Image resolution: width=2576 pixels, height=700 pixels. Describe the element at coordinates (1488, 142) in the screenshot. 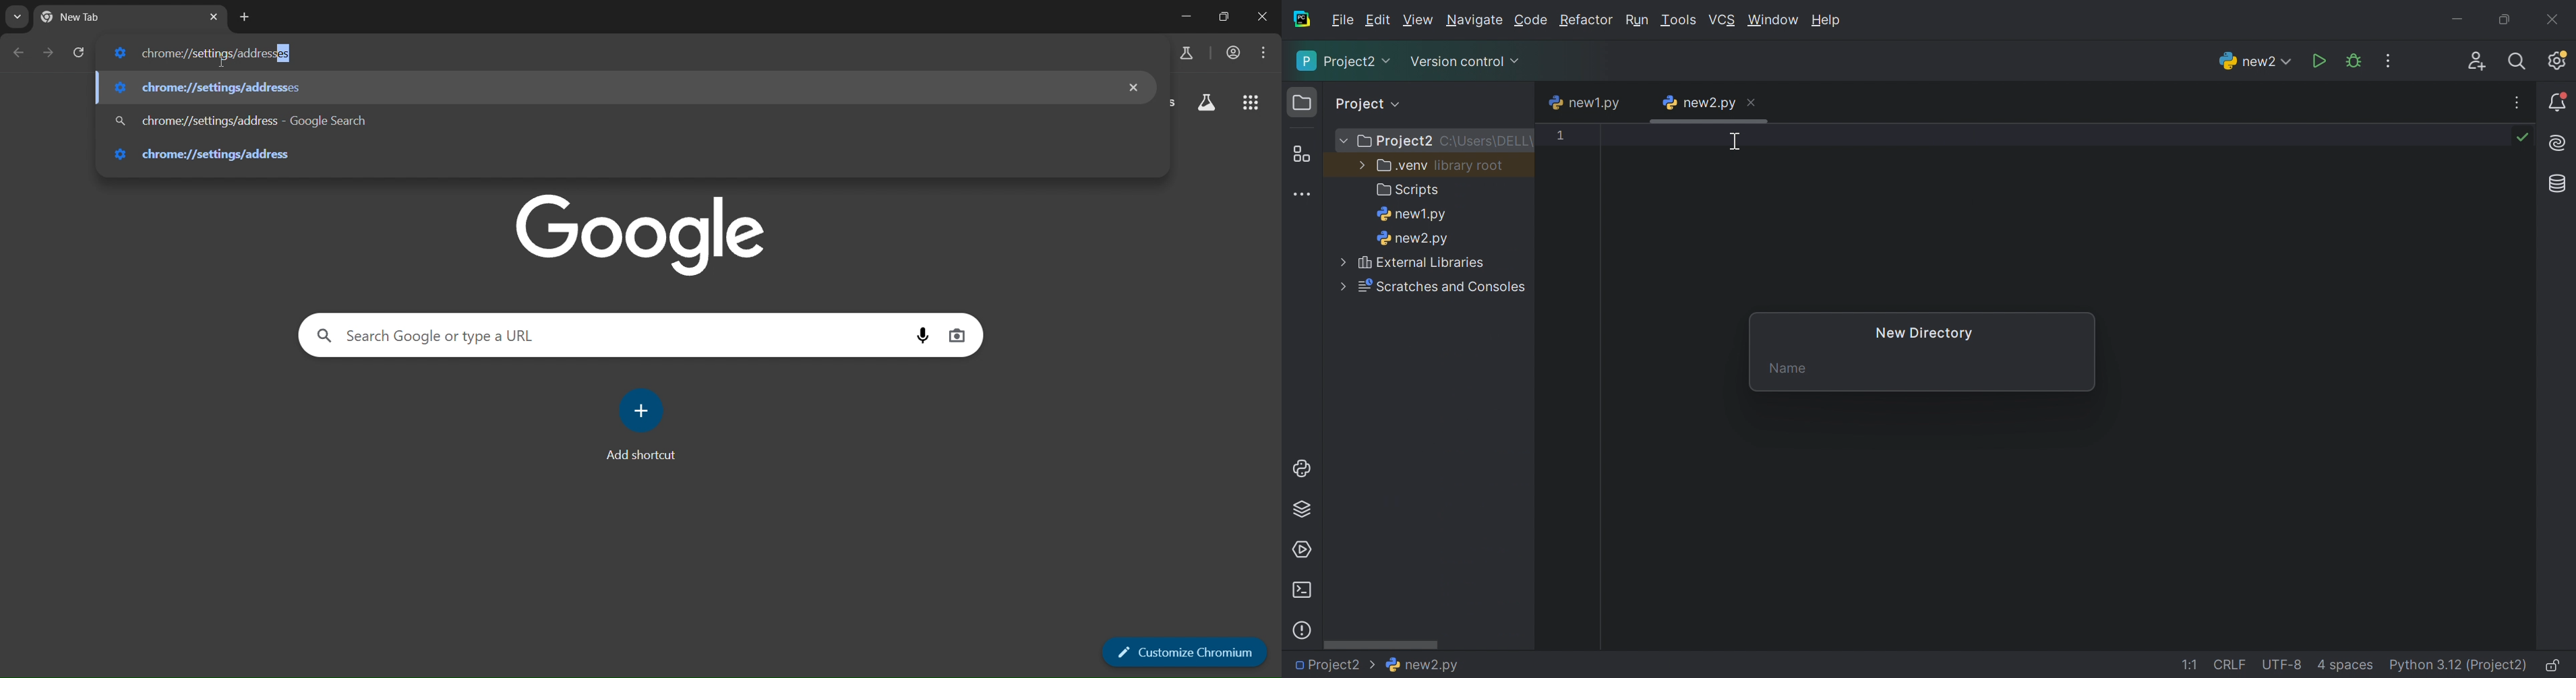

I see `C:\Users\DELL\` at that location.